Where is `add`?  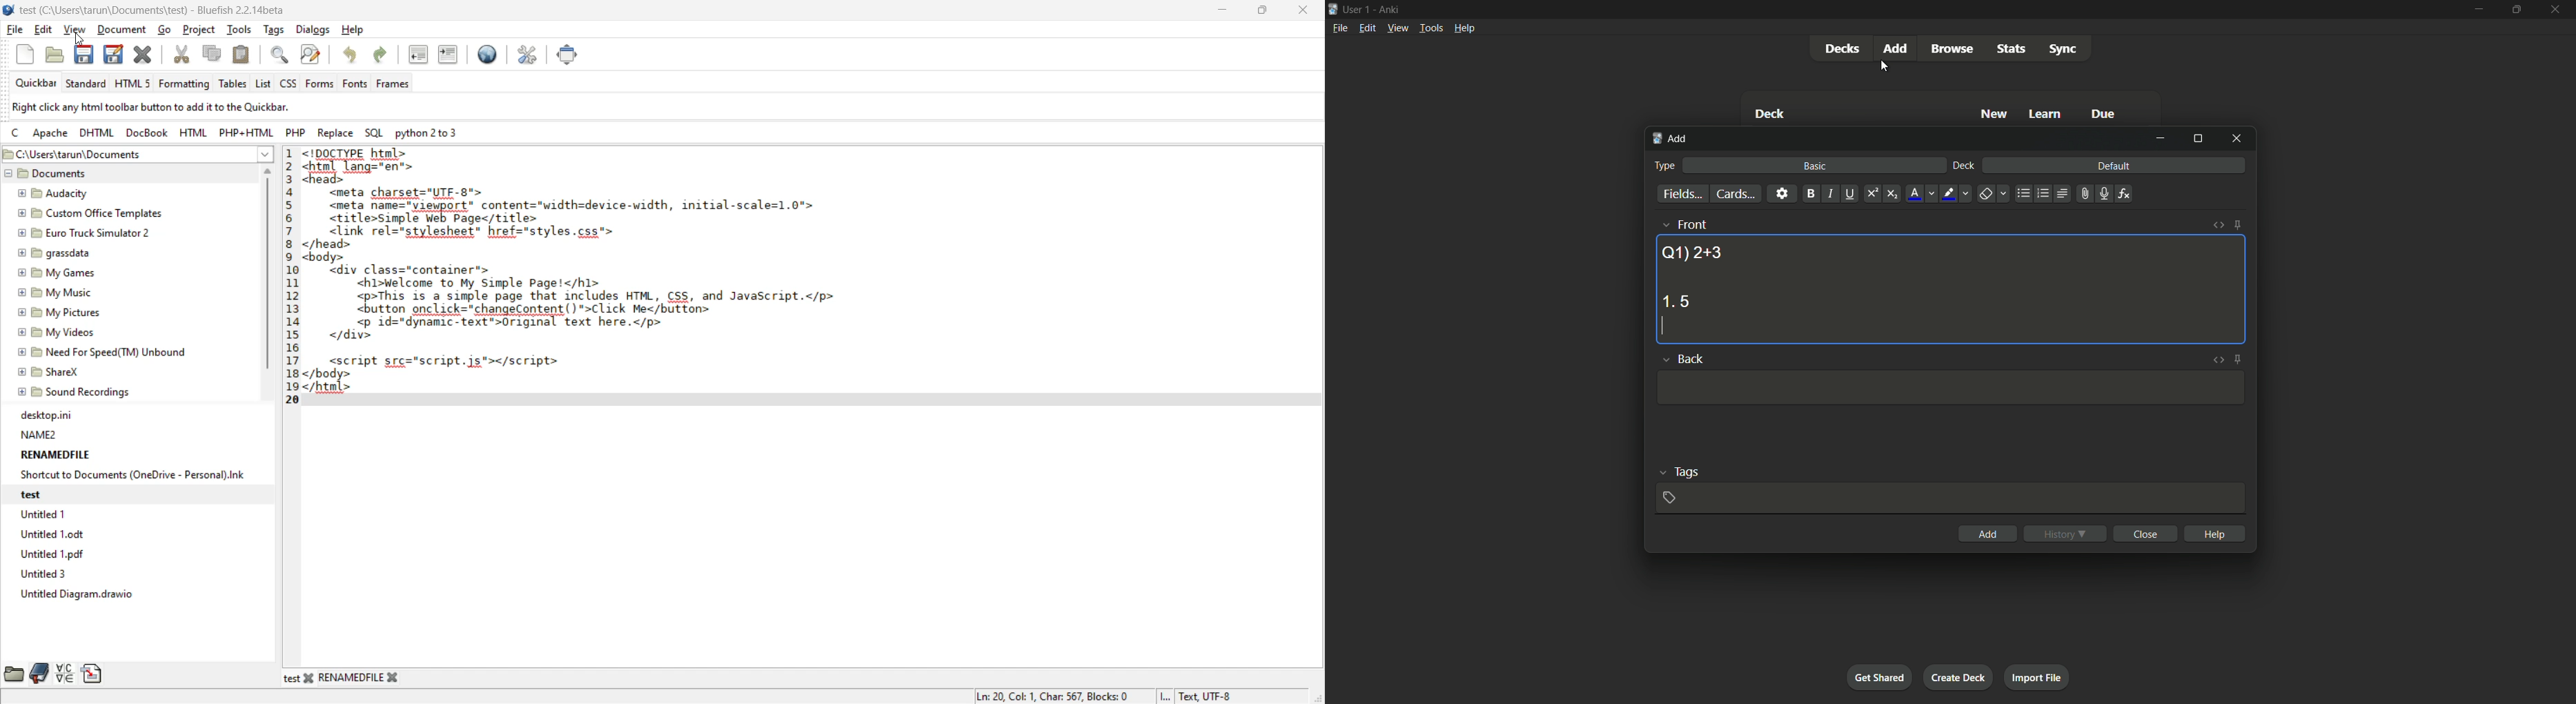 add is located at coordinates (1898, 48).